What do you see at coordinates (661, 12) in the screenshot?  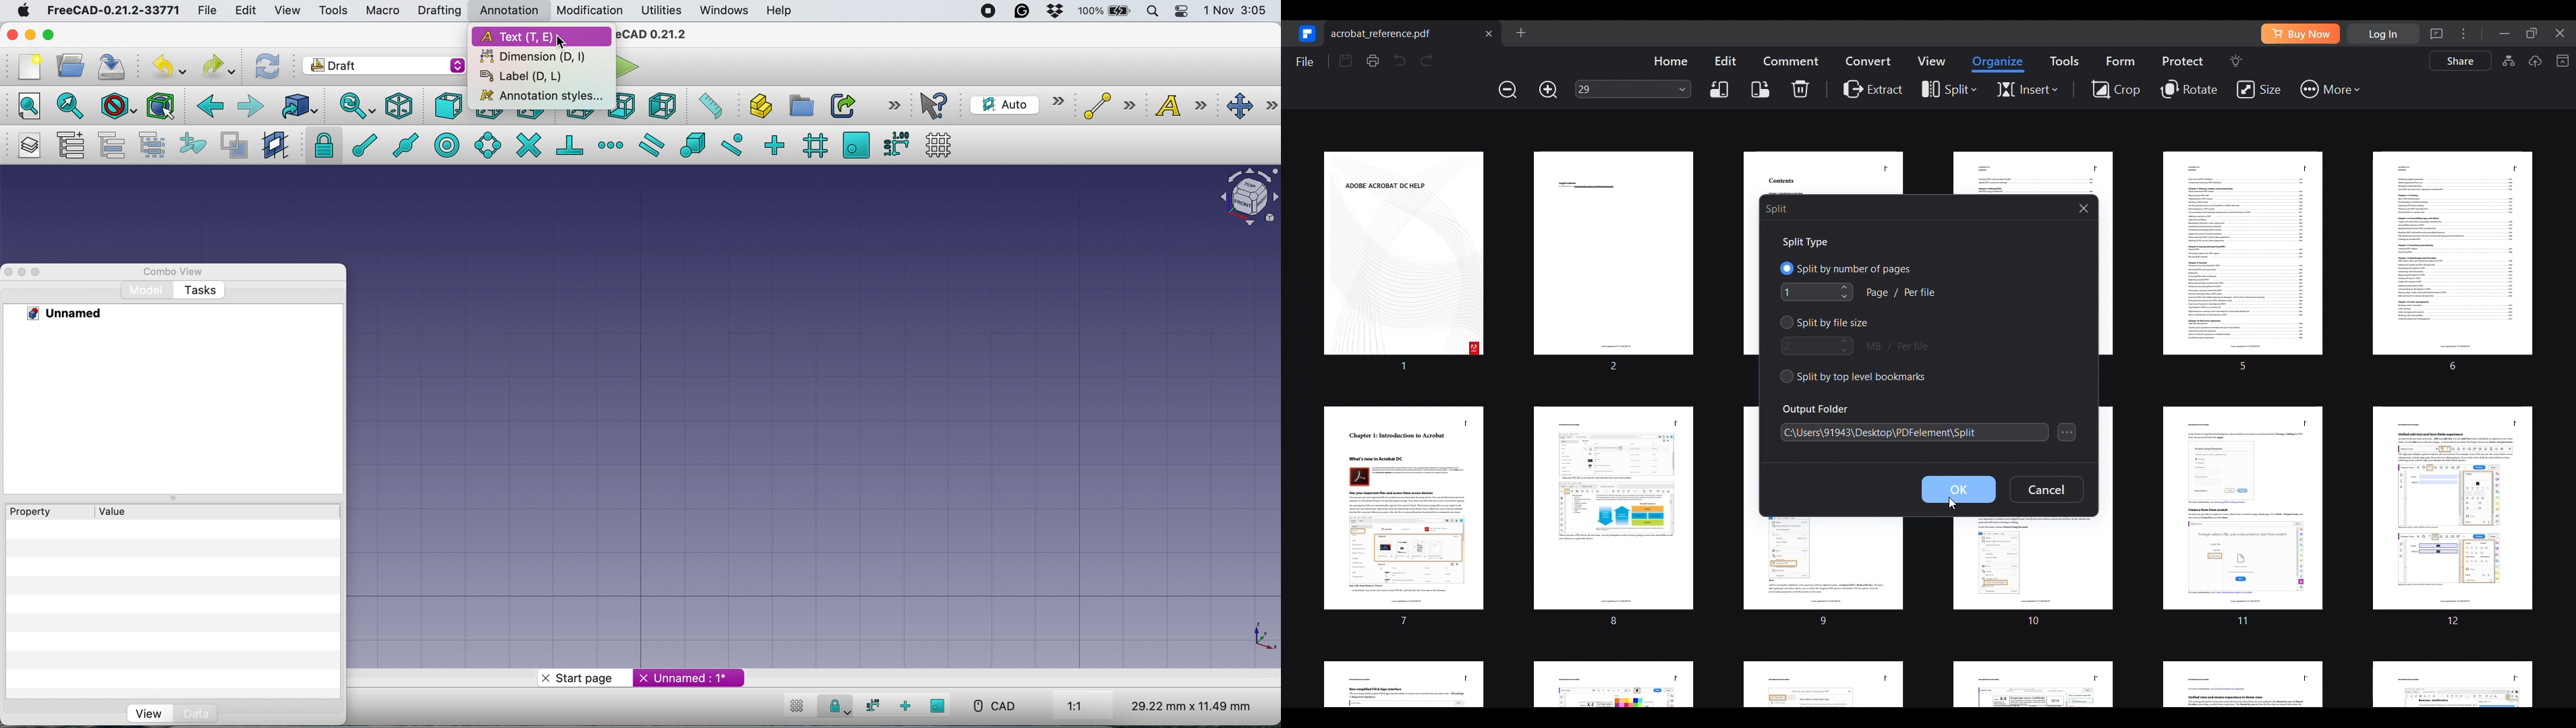 I see `utilities` at bounding box center [661, 12].